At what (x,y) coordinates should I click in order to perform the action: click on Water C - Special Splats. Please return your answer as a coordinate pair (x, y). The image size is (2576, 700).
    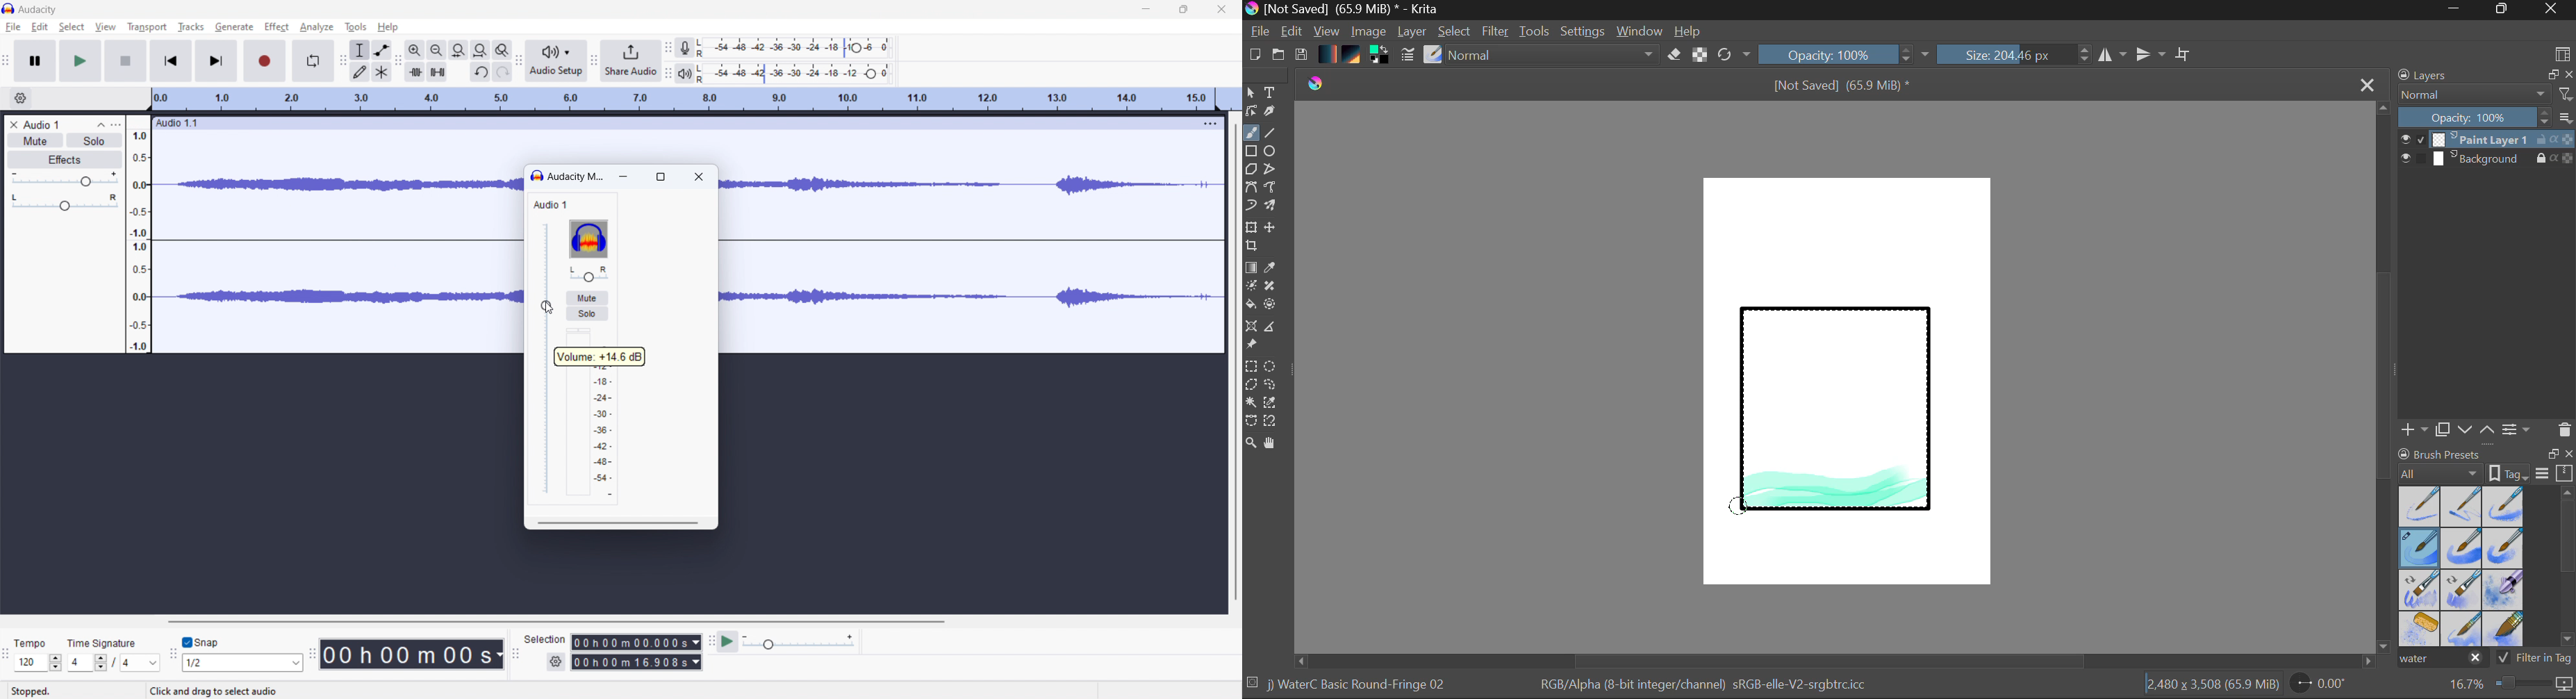
    Looking at the image, I should click on (2420, 629).